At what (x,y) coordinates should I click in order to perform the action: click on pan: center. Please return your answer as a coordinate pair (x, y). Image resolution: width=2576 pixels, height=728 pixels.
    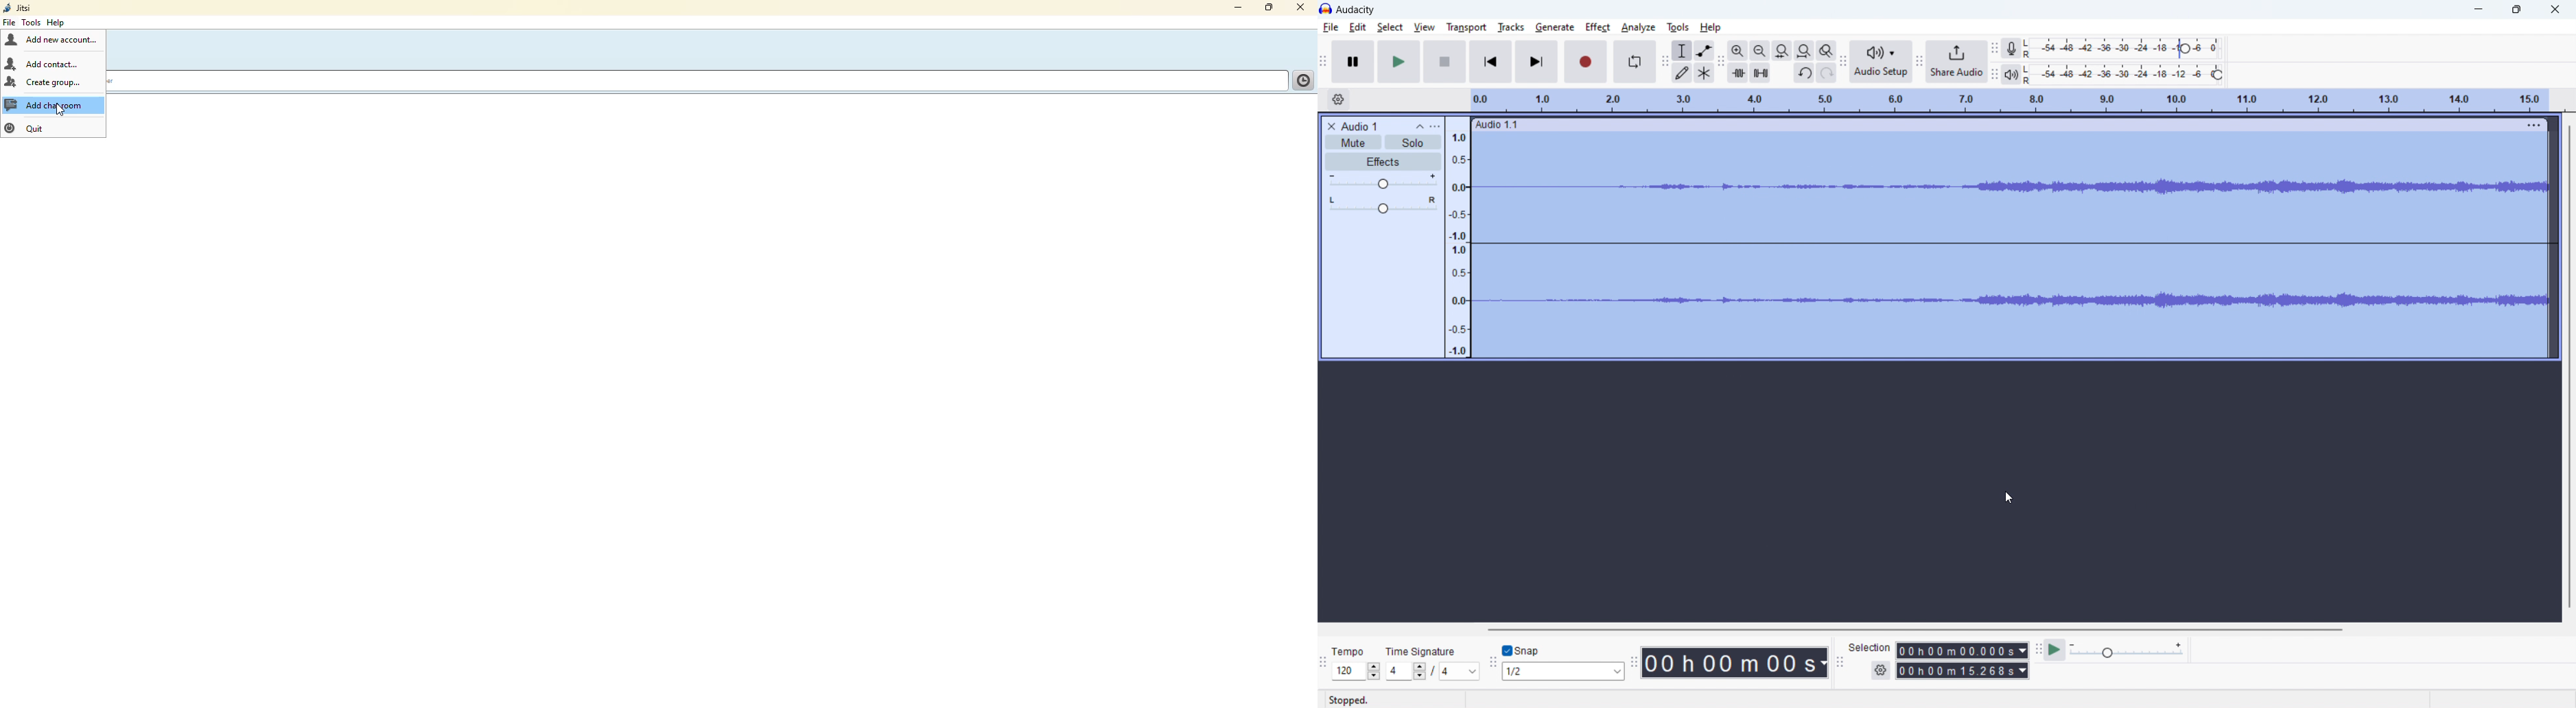
    Looking at the image, I should click on (1384, 205).